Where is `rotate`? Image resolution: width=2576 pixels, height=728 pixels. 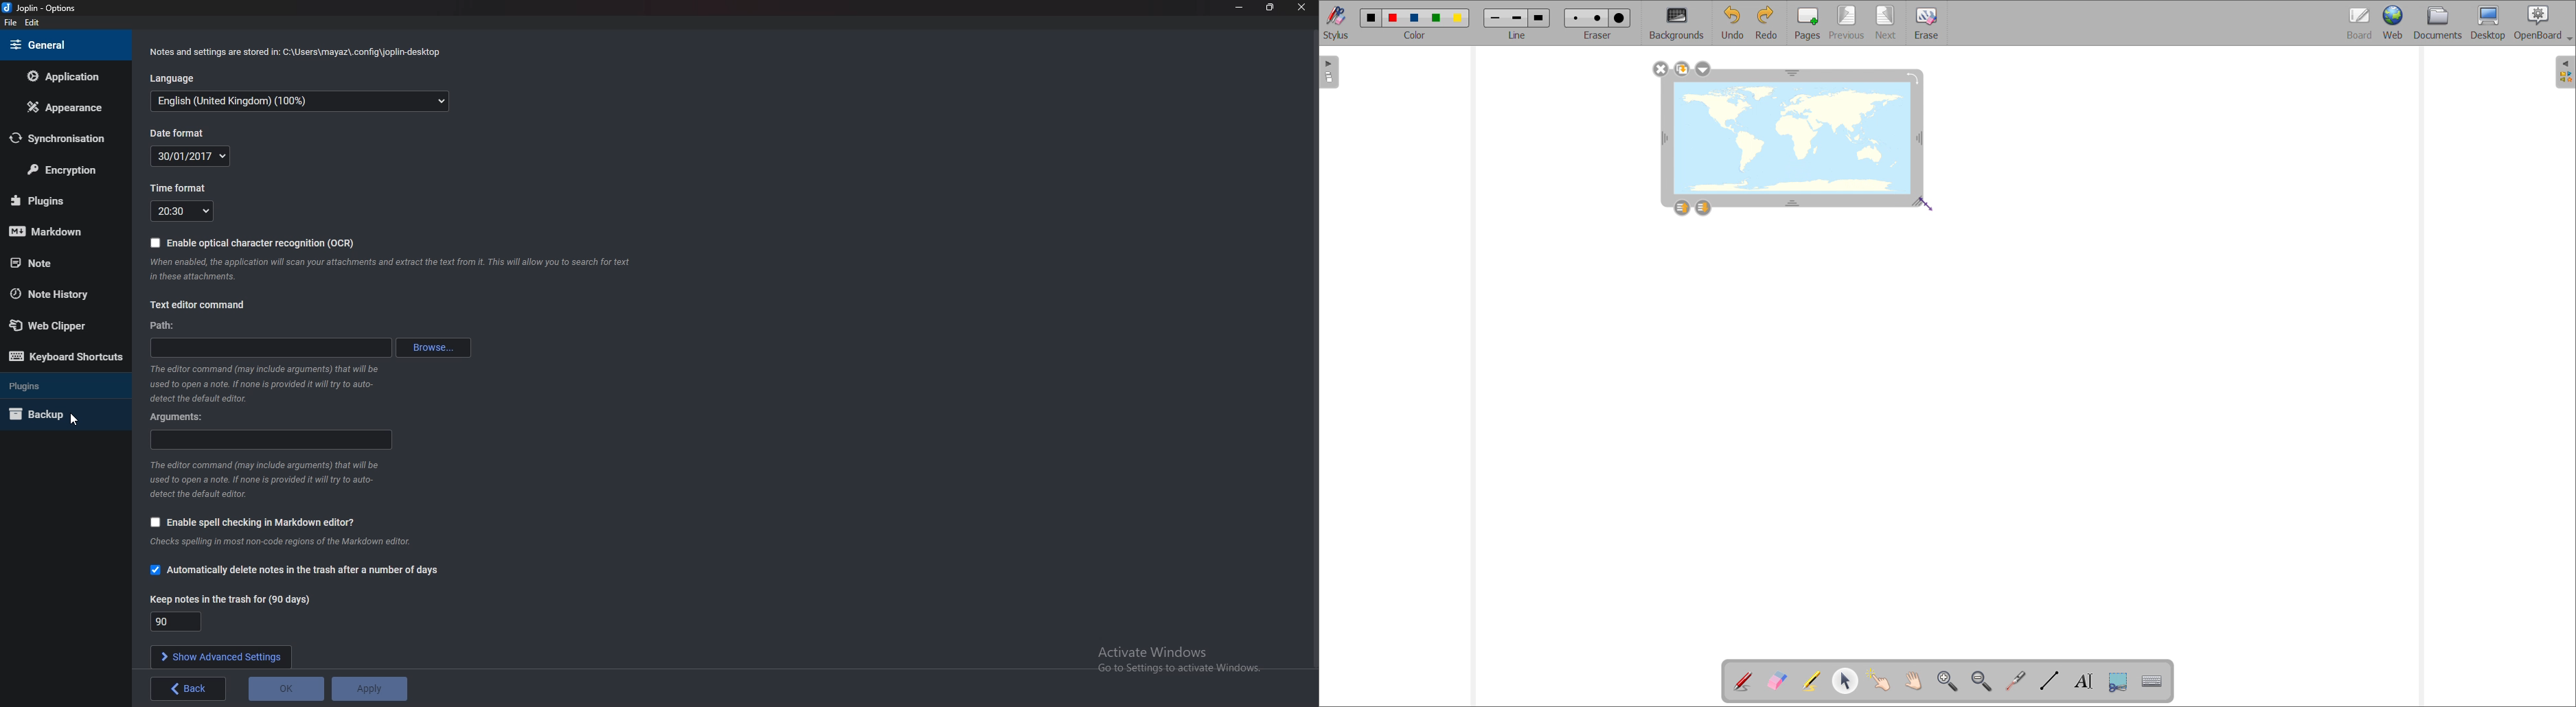 rotate is located at coordinates (1915, 77).